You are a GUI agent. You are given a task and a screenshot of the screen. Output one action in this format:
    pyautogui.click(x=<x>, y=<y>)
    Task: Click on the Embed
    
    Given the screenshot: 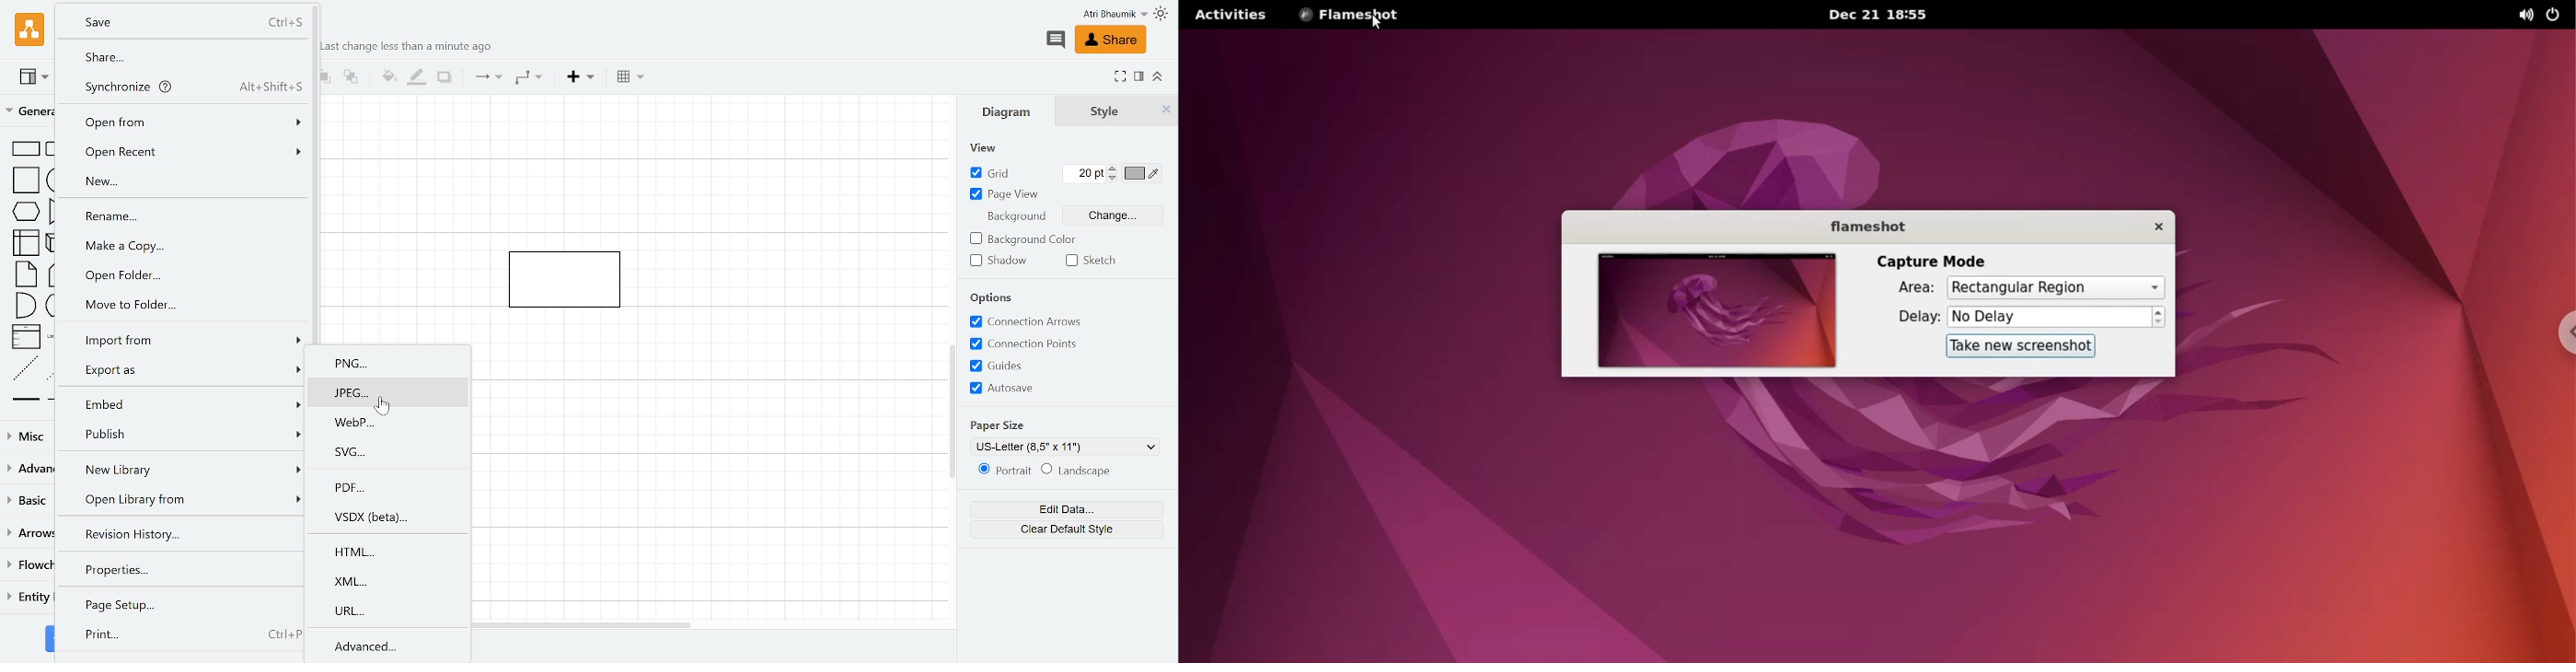 What is the action you would take?
    pyautogui.click(x=182, y=403)
    